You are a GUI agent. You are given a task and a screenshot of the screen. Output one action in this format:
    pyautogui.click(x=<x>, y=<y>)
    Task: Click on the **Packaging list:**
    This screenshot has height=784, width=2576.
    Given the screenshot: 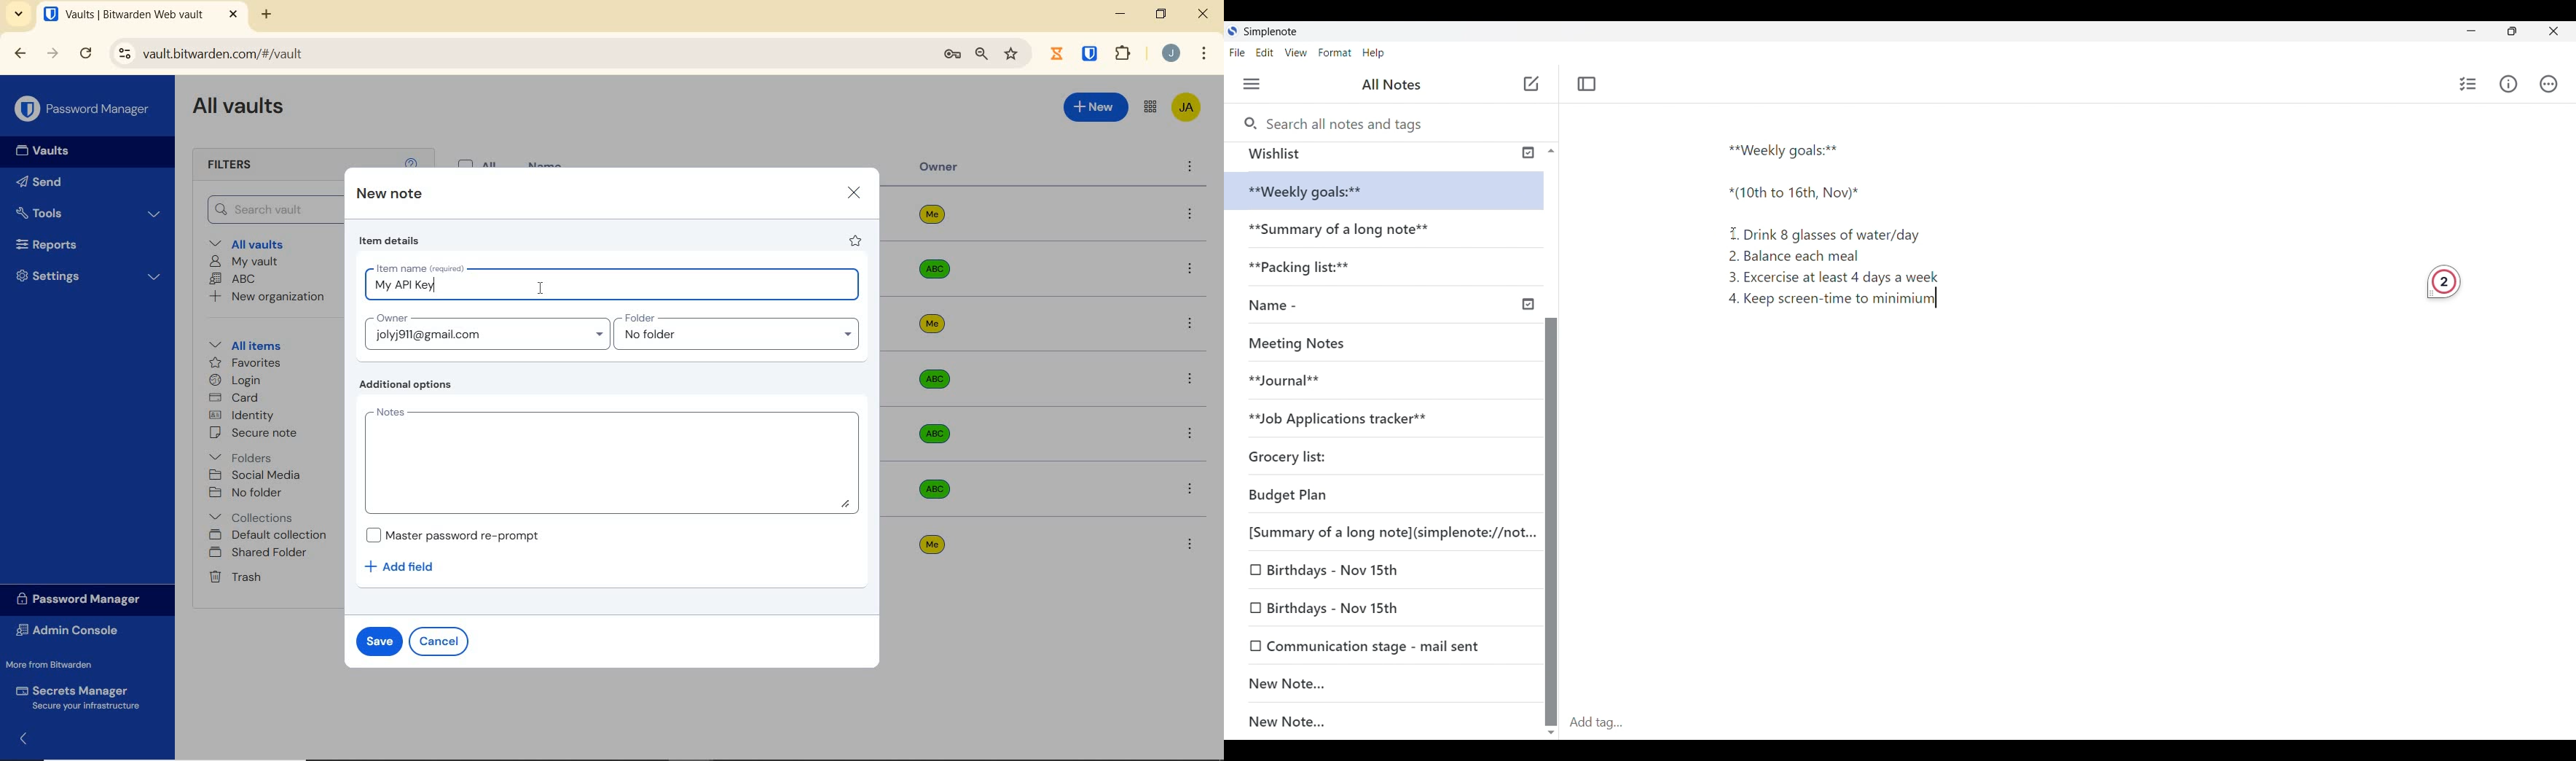 What is the action you would take?
    pyautogui.click(x=1311, y=271)
    